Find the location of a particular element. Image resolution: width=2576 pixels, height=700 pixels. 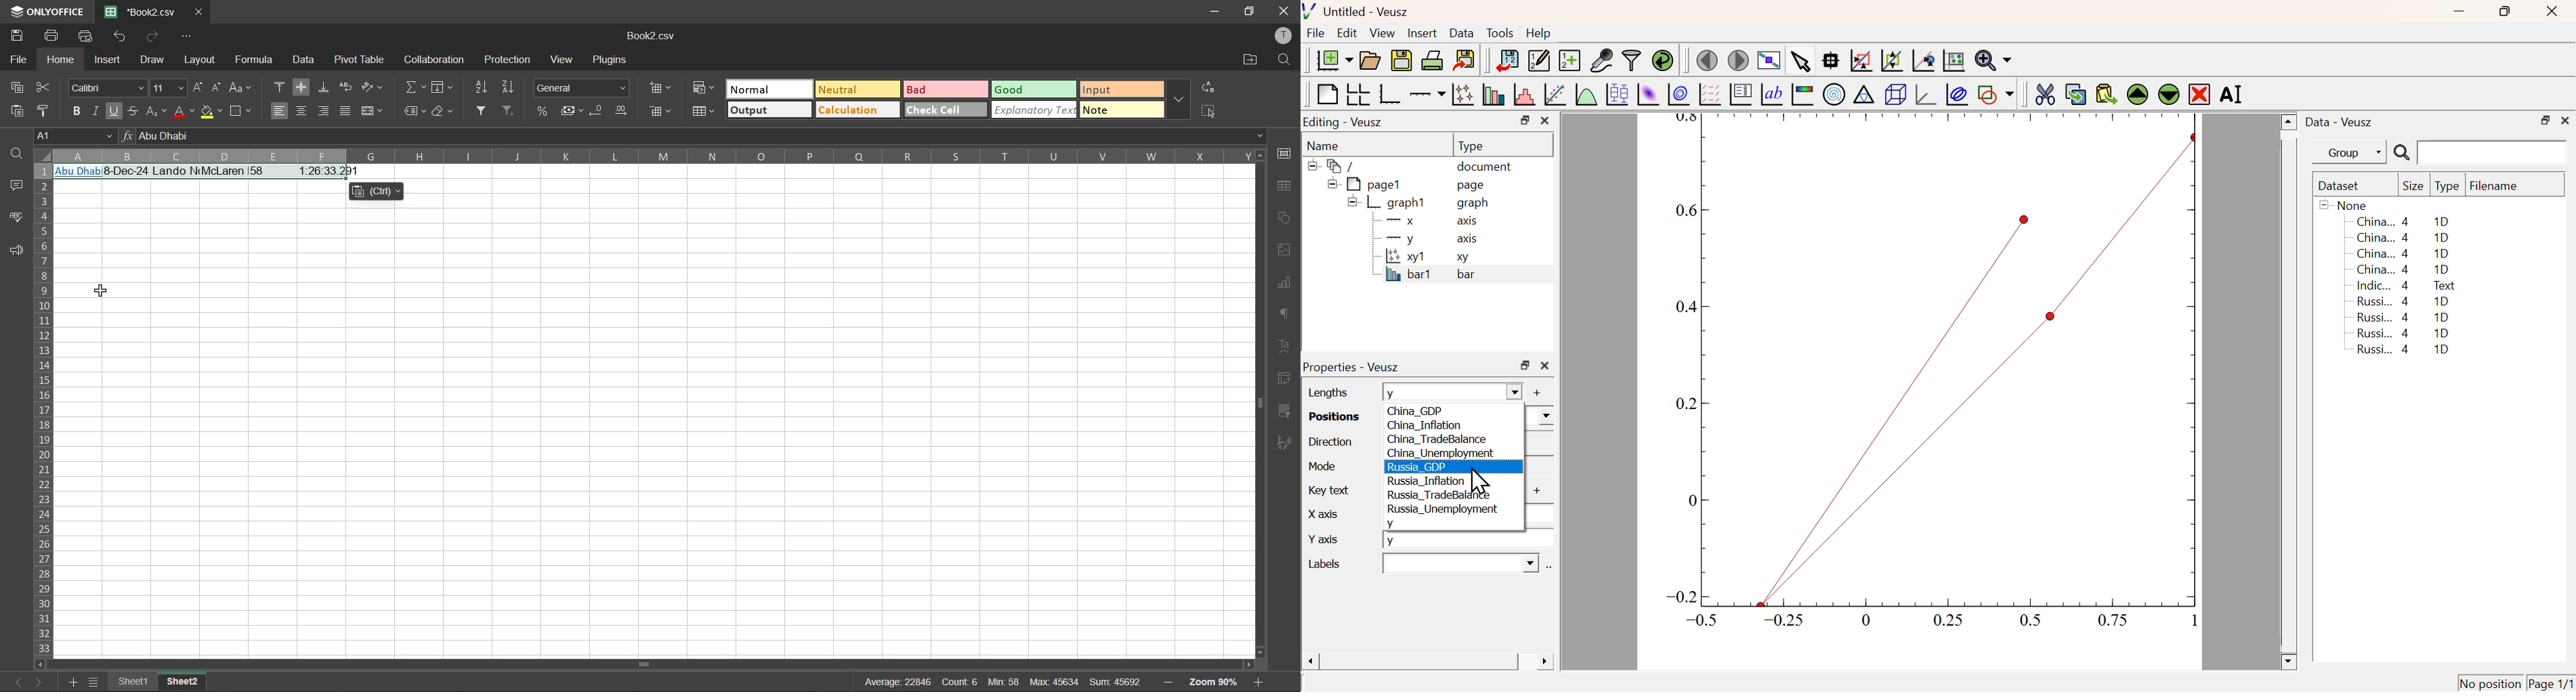

print is located at coordinates (51, 35).